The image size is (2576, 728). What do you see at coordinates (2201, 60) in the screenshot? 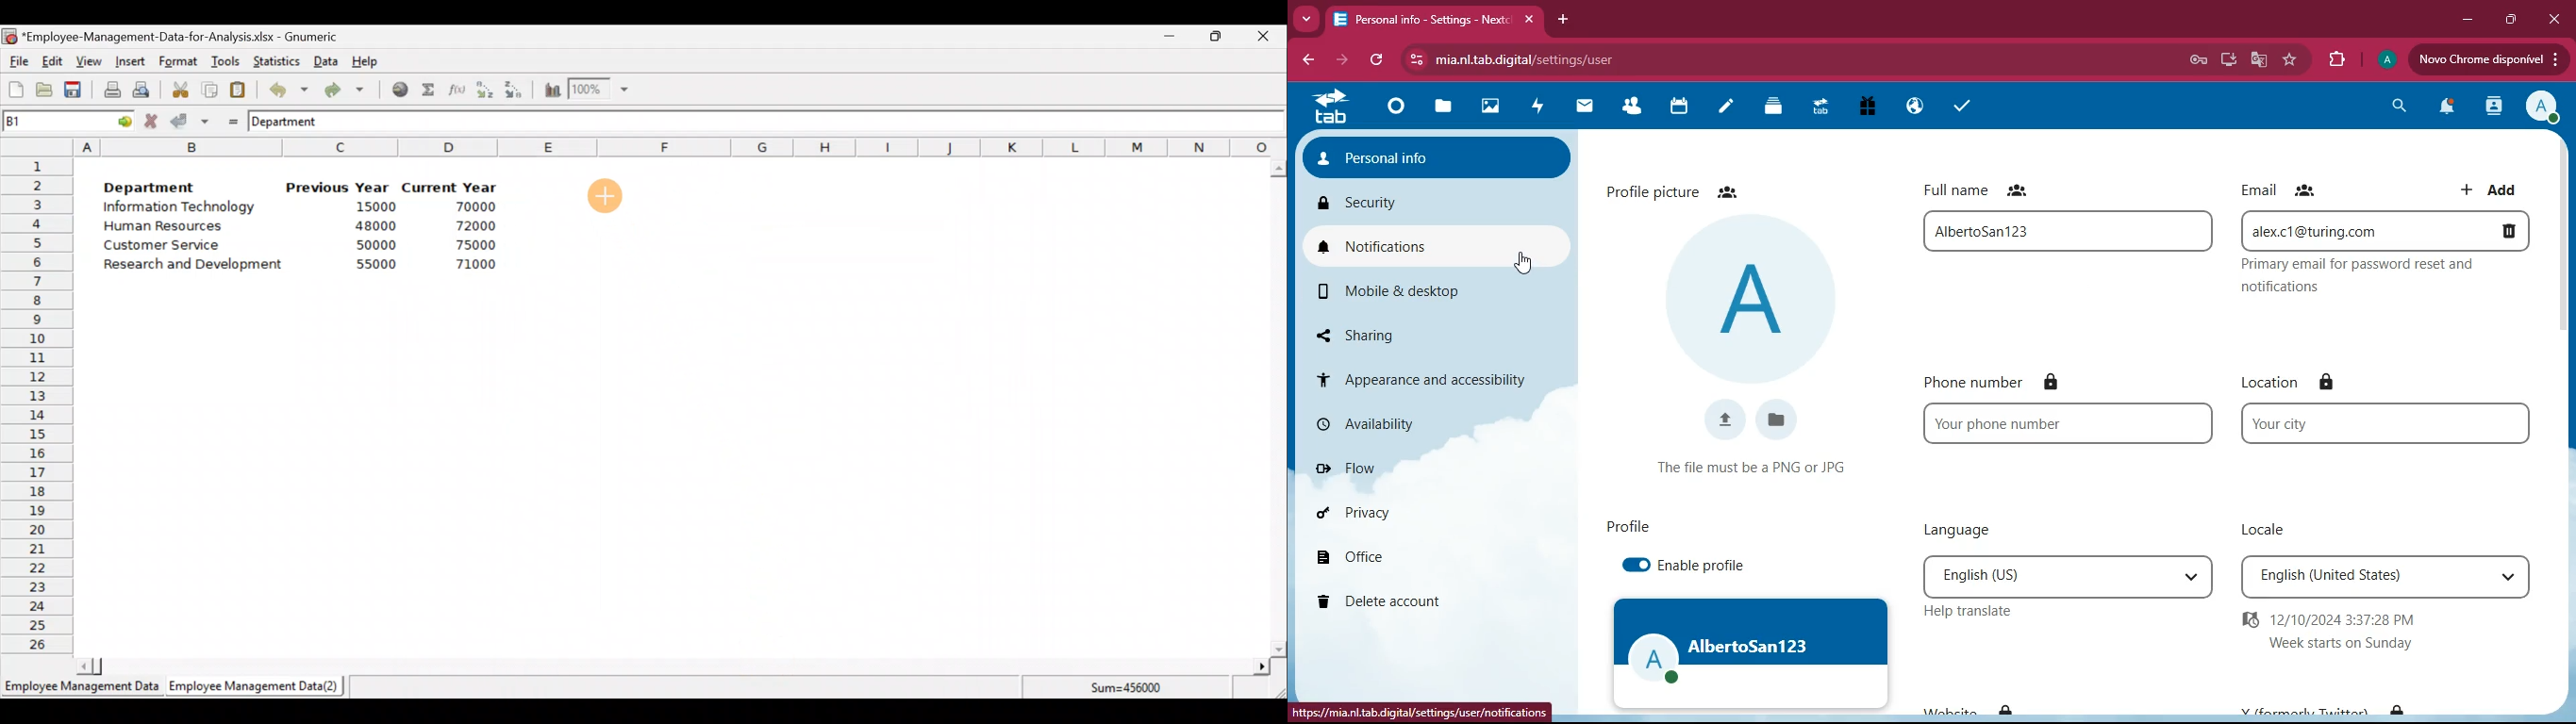
I see `password` at bounding box center [2201, 60].